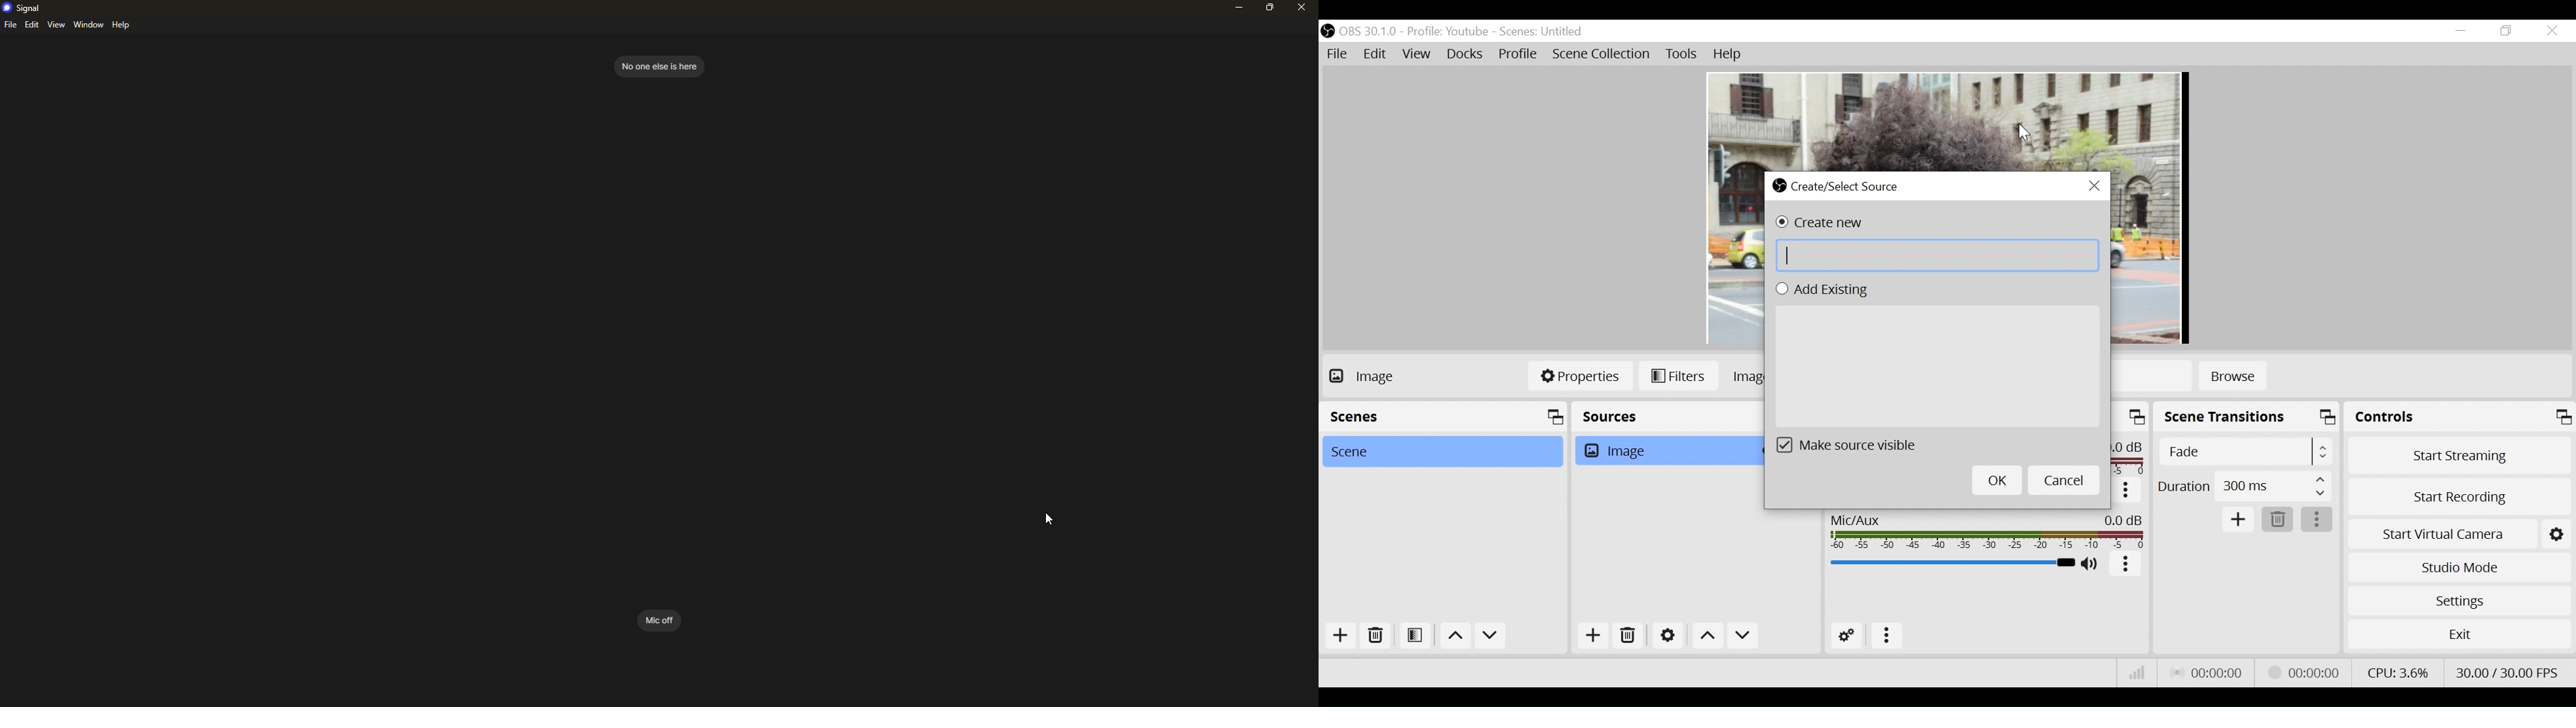 The width and height of the screenshot is (2576, 728). What do you see at coordinates (1492, 636) in the screenshot?
I see `Move down` at bounding box center [1492, 636].